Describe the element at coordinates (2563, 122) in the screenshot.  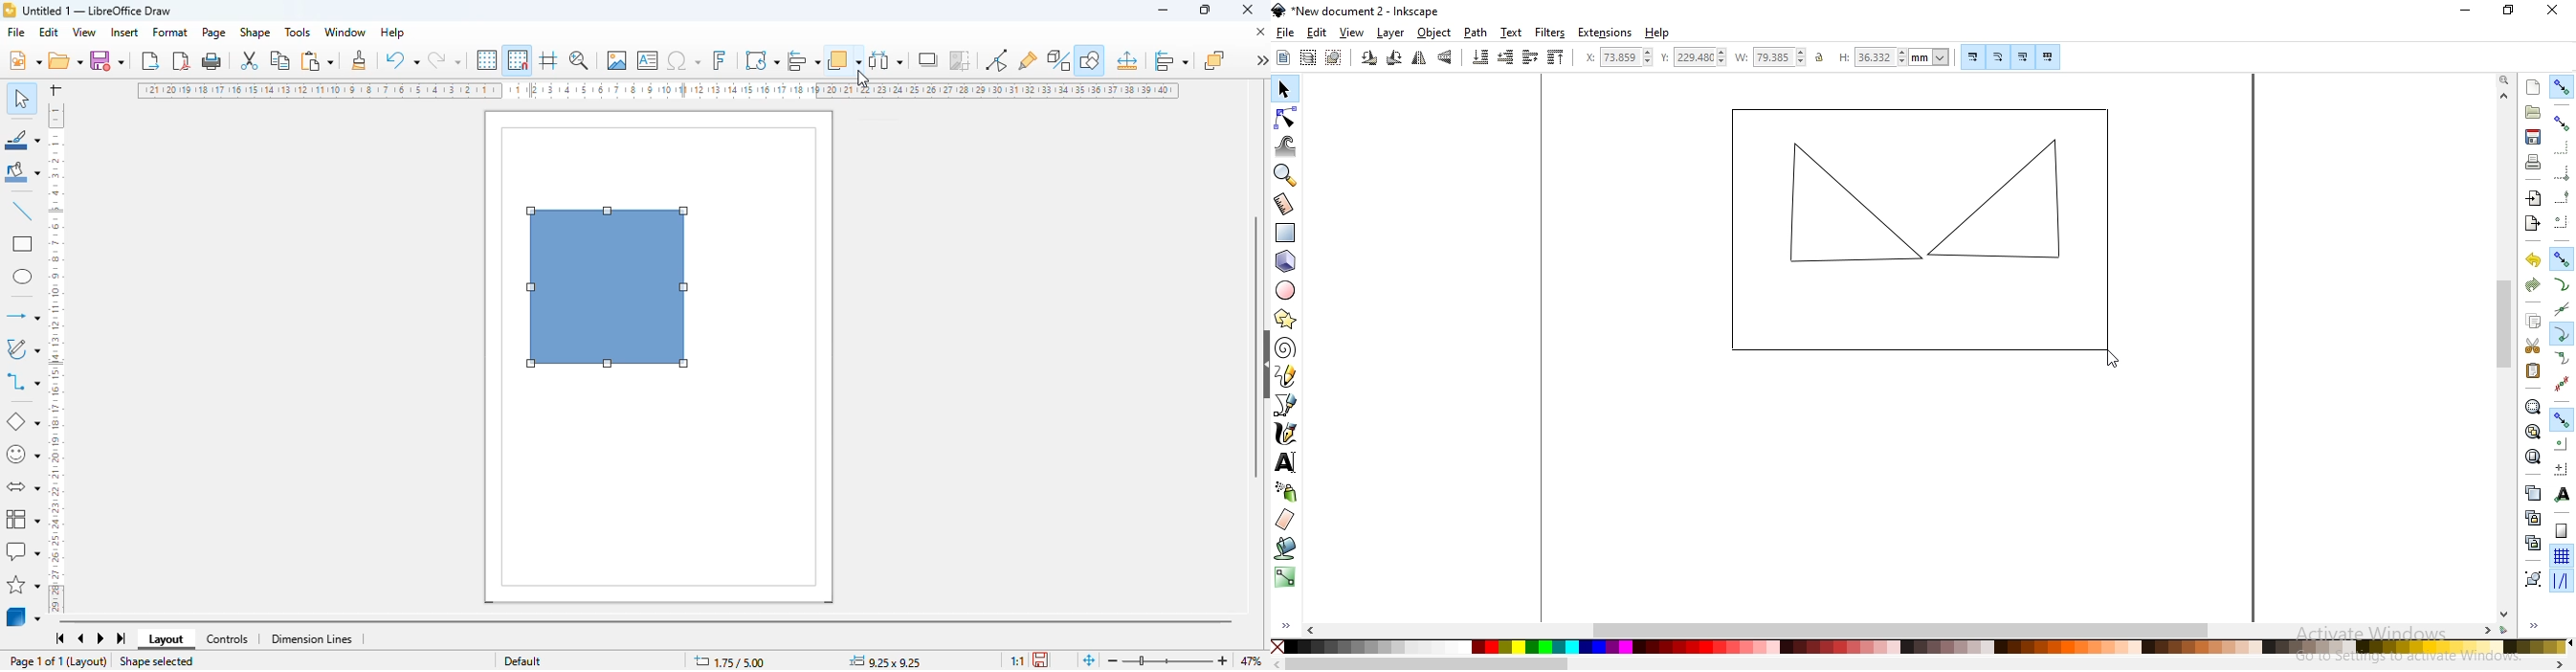
I see `snap bounding boxes` at that location.